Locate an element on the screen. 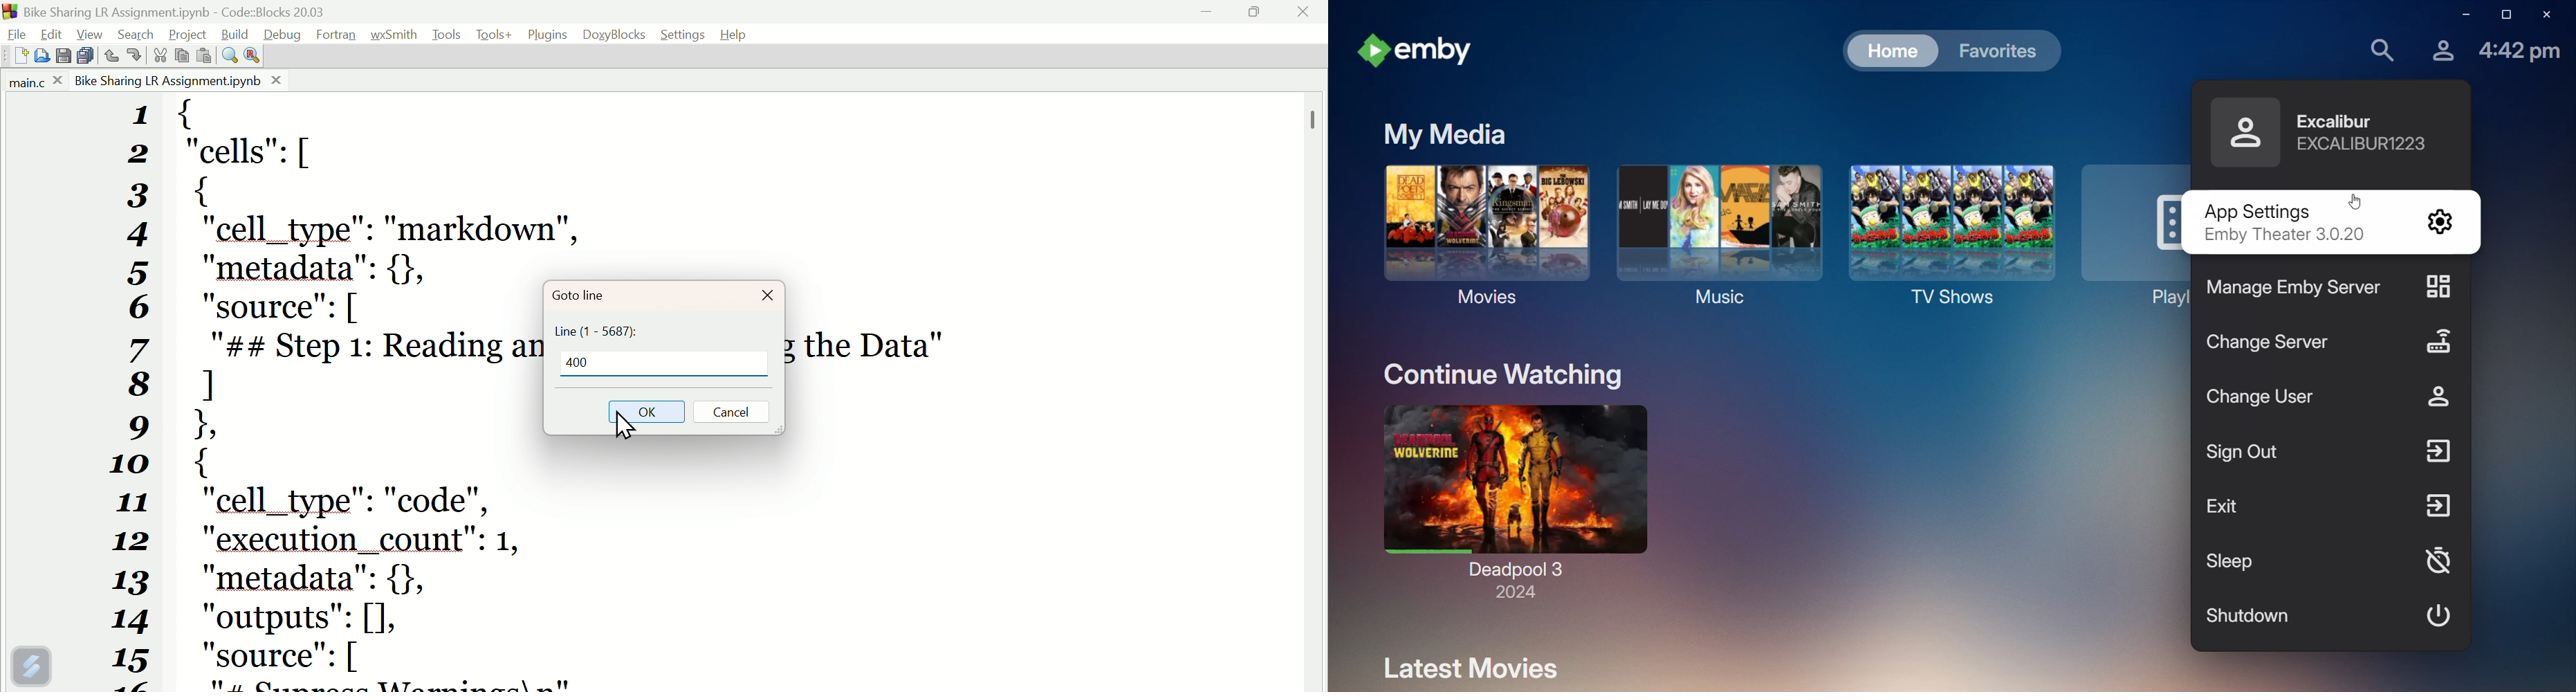 The image size is (2576, 700). Minimize is located at coordinates (2461, 16).